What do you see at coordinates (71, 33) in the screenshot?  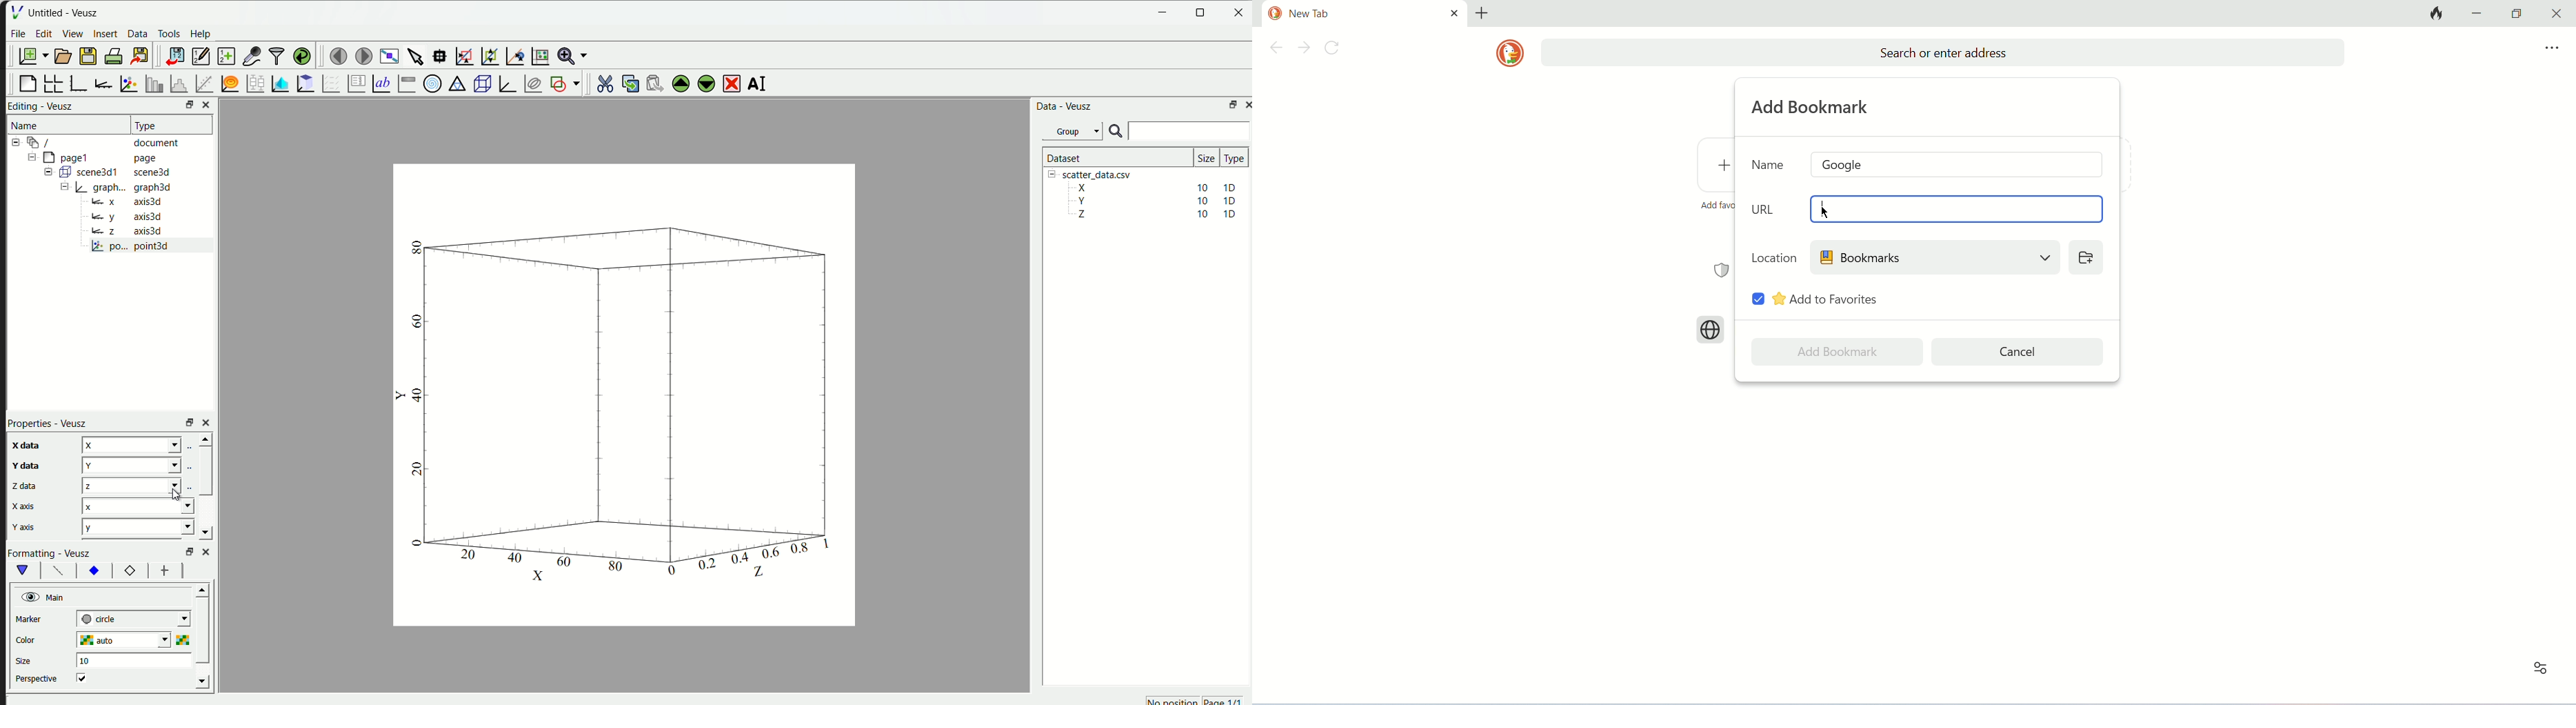 I see `View` at bounding box center [71, 33].